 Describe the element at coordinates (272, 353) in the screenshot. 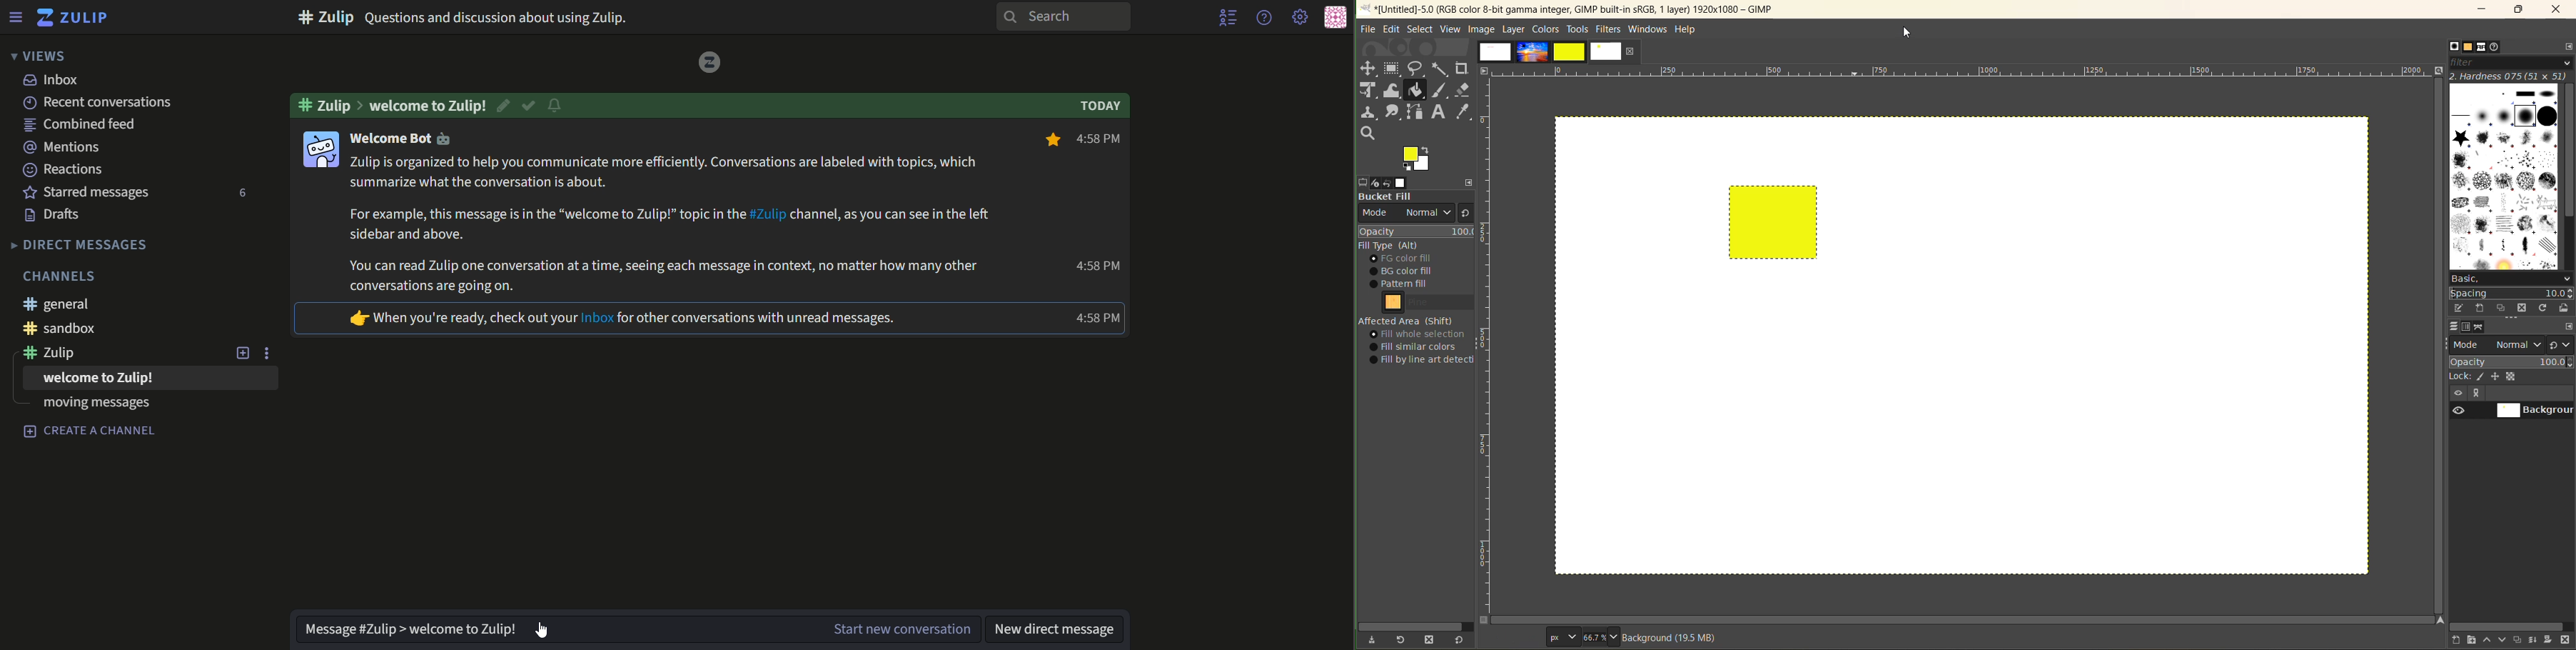

I see `options` at that location.